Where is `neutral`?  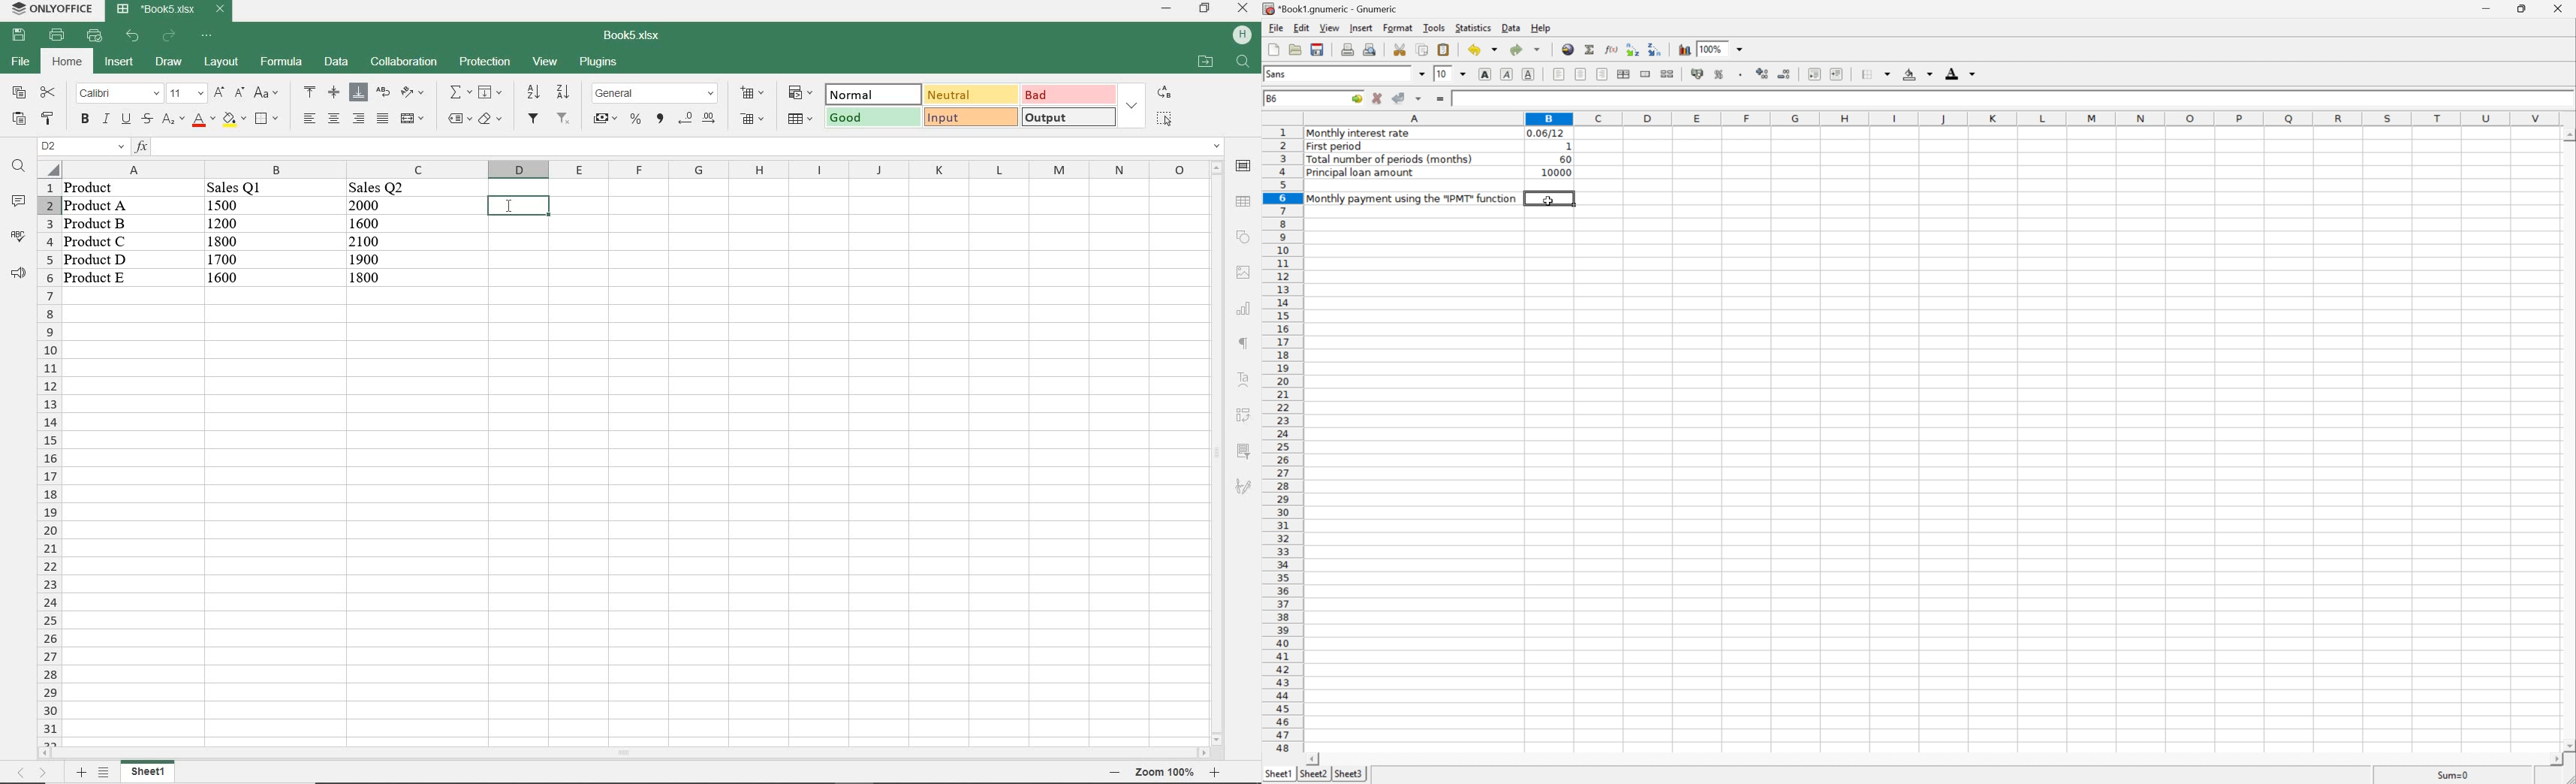
neutral is located at coordinates (969, 94).